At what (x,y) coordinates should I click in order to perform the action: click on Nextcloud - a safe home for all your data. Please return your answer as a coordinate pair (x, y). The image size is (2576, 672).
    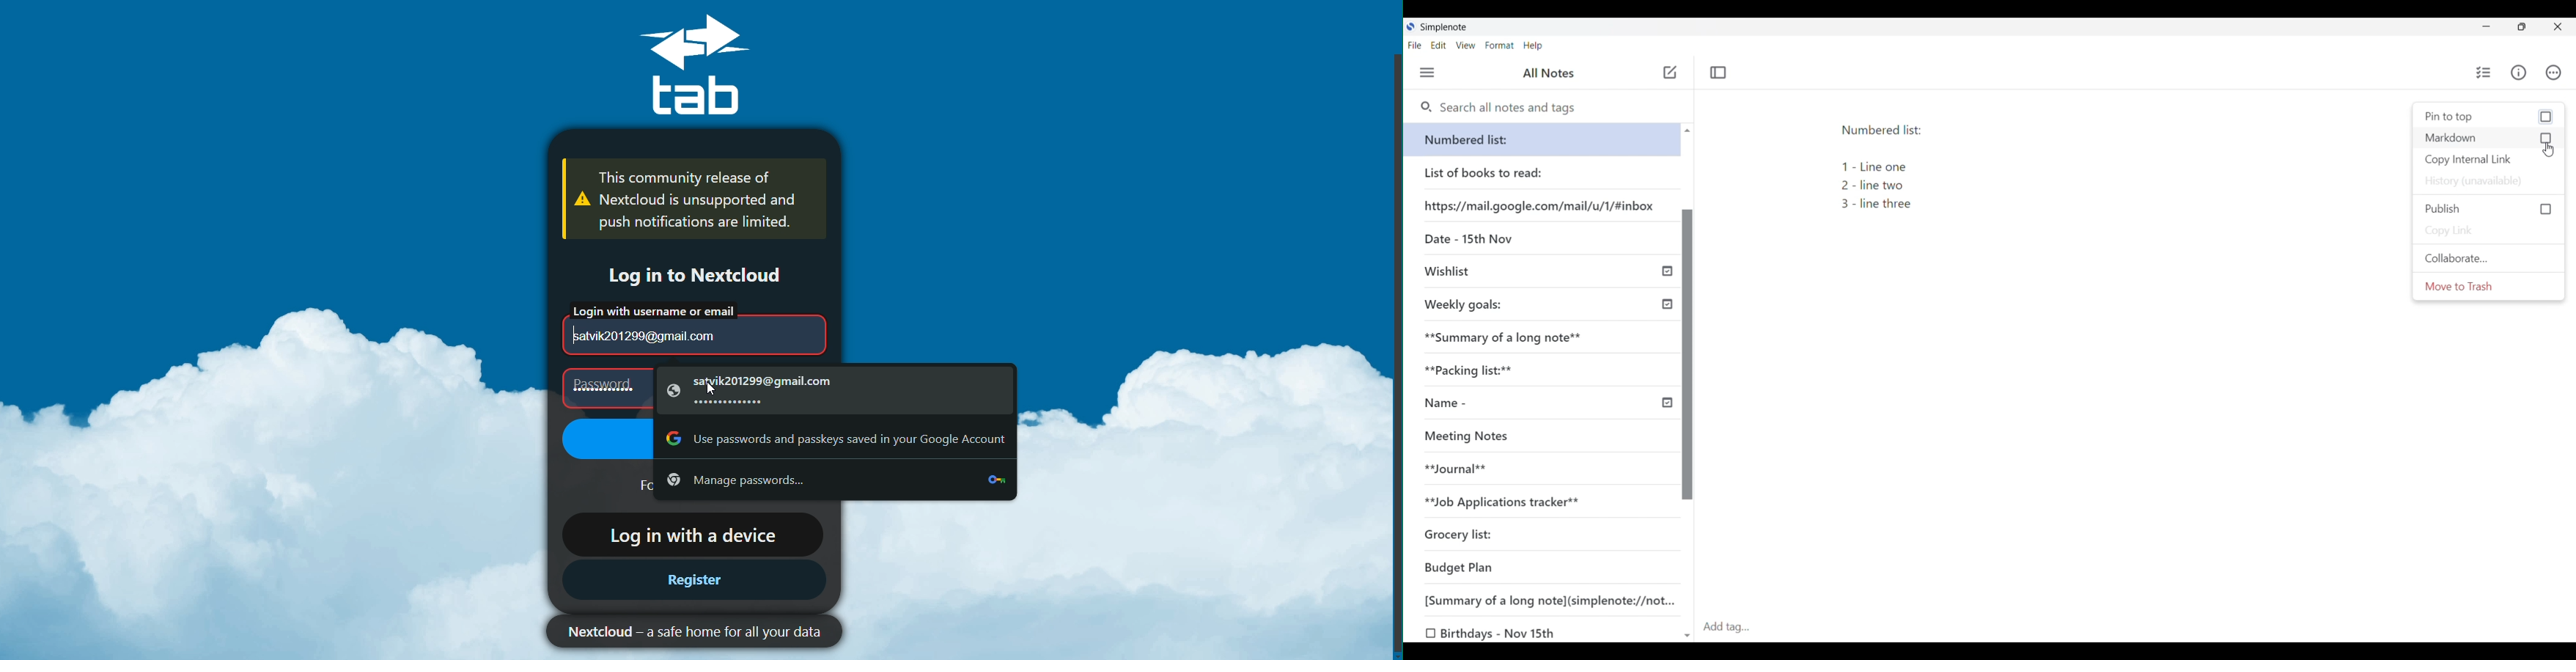
    Looking at the image, I should click on (685, 631).